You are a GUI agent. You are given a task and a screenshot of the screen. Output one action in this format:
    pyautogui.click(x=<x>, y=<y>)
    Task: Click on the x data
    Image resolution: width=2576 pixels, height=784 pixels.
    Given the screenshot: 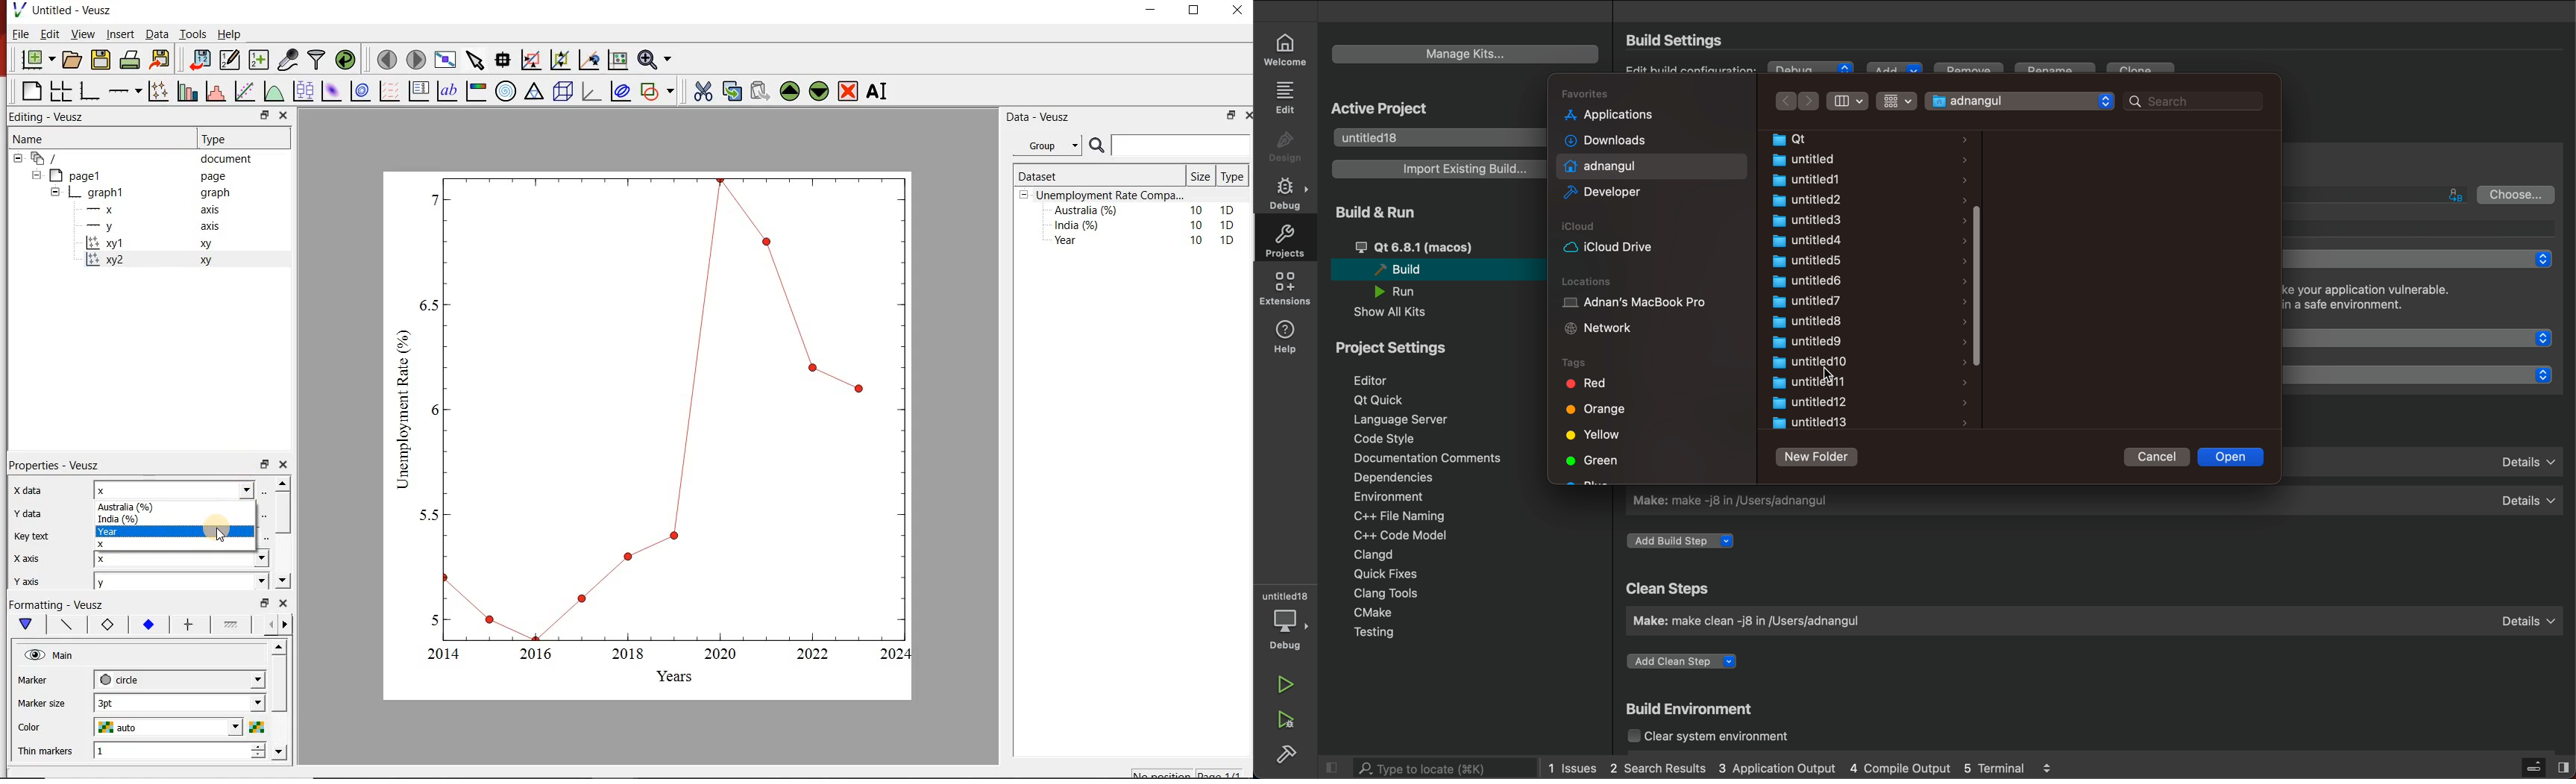 What is the action you would take?
    pyautogui.click(x=26, y=491)
    